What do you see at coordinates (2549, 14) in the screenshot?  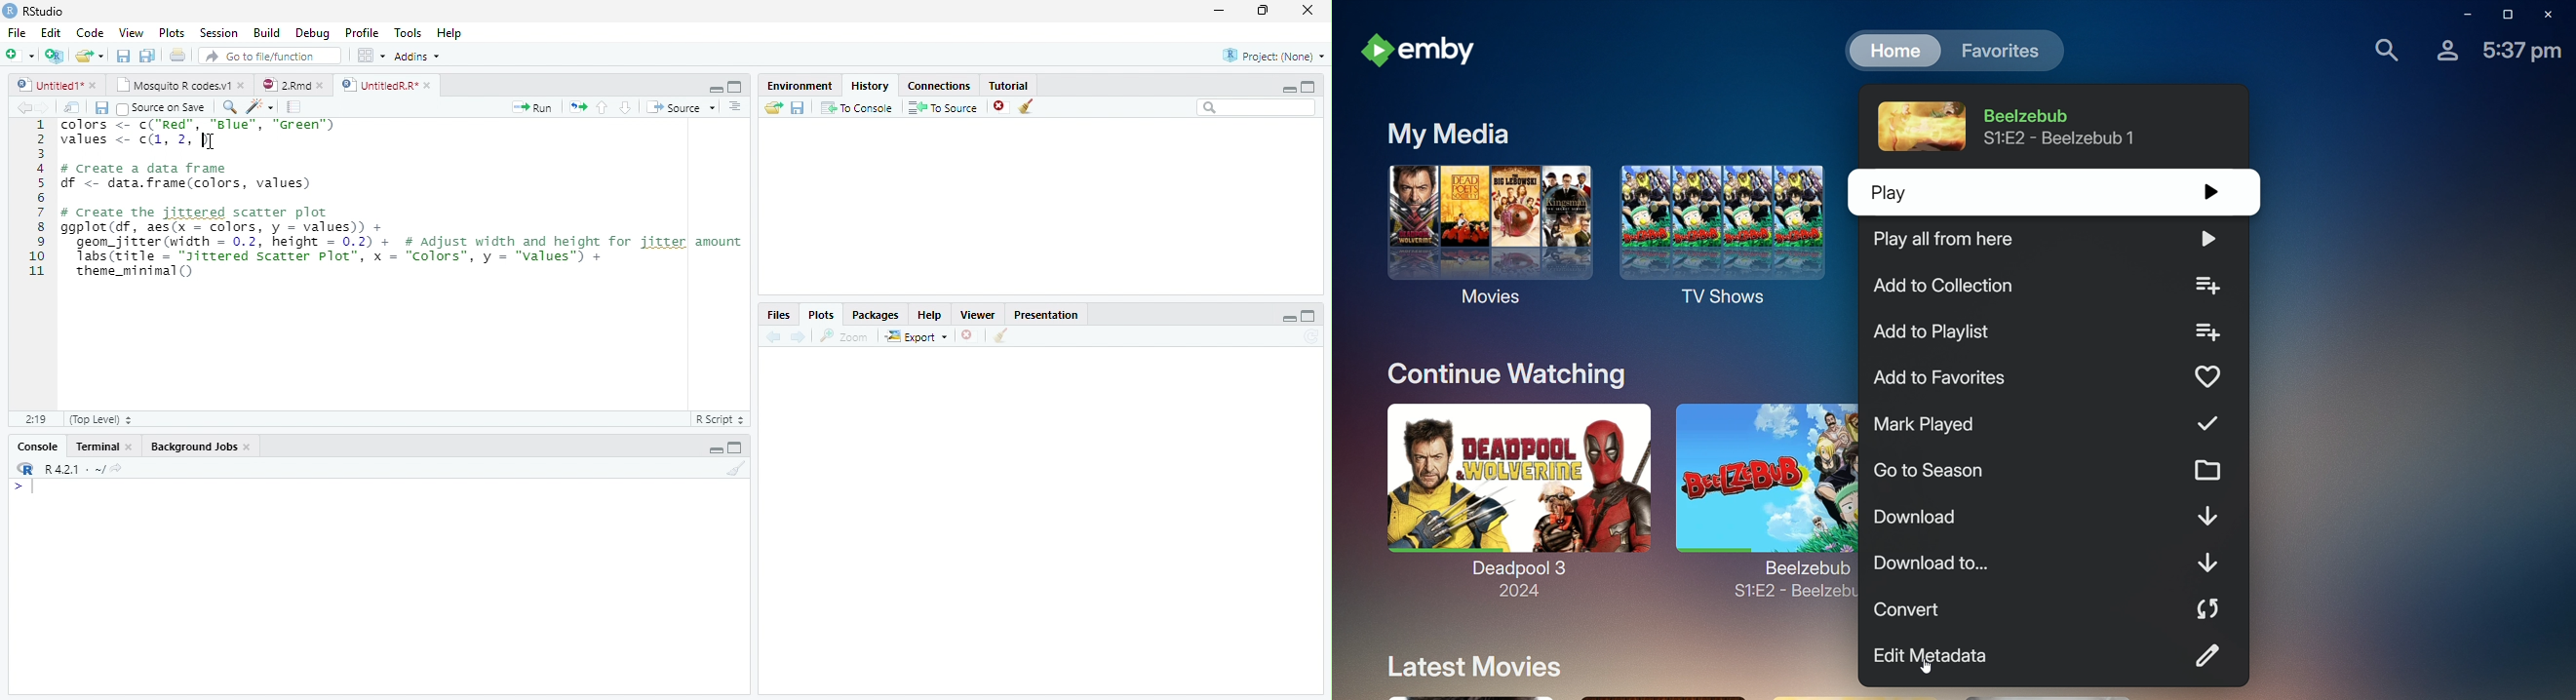 I see `Close` at bounding box center [2549, 14].